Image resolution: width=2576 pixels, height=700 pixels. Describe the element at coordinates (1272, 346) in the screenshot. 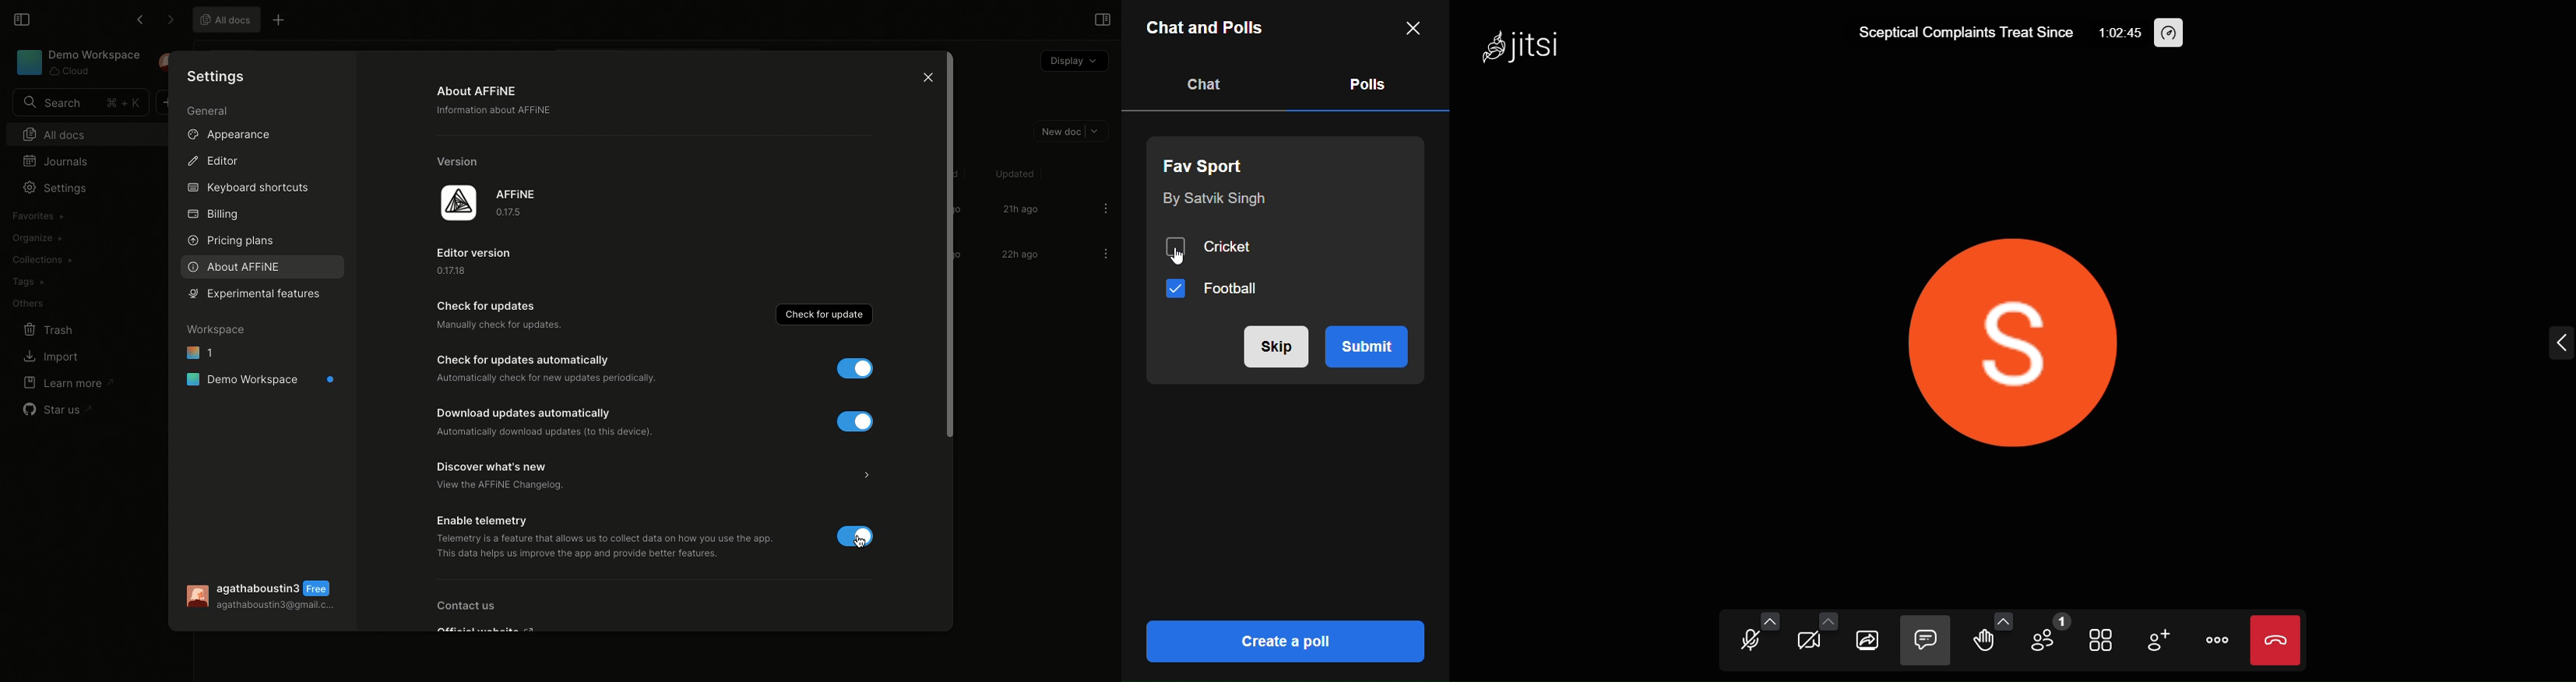

I see `skip` at that location.